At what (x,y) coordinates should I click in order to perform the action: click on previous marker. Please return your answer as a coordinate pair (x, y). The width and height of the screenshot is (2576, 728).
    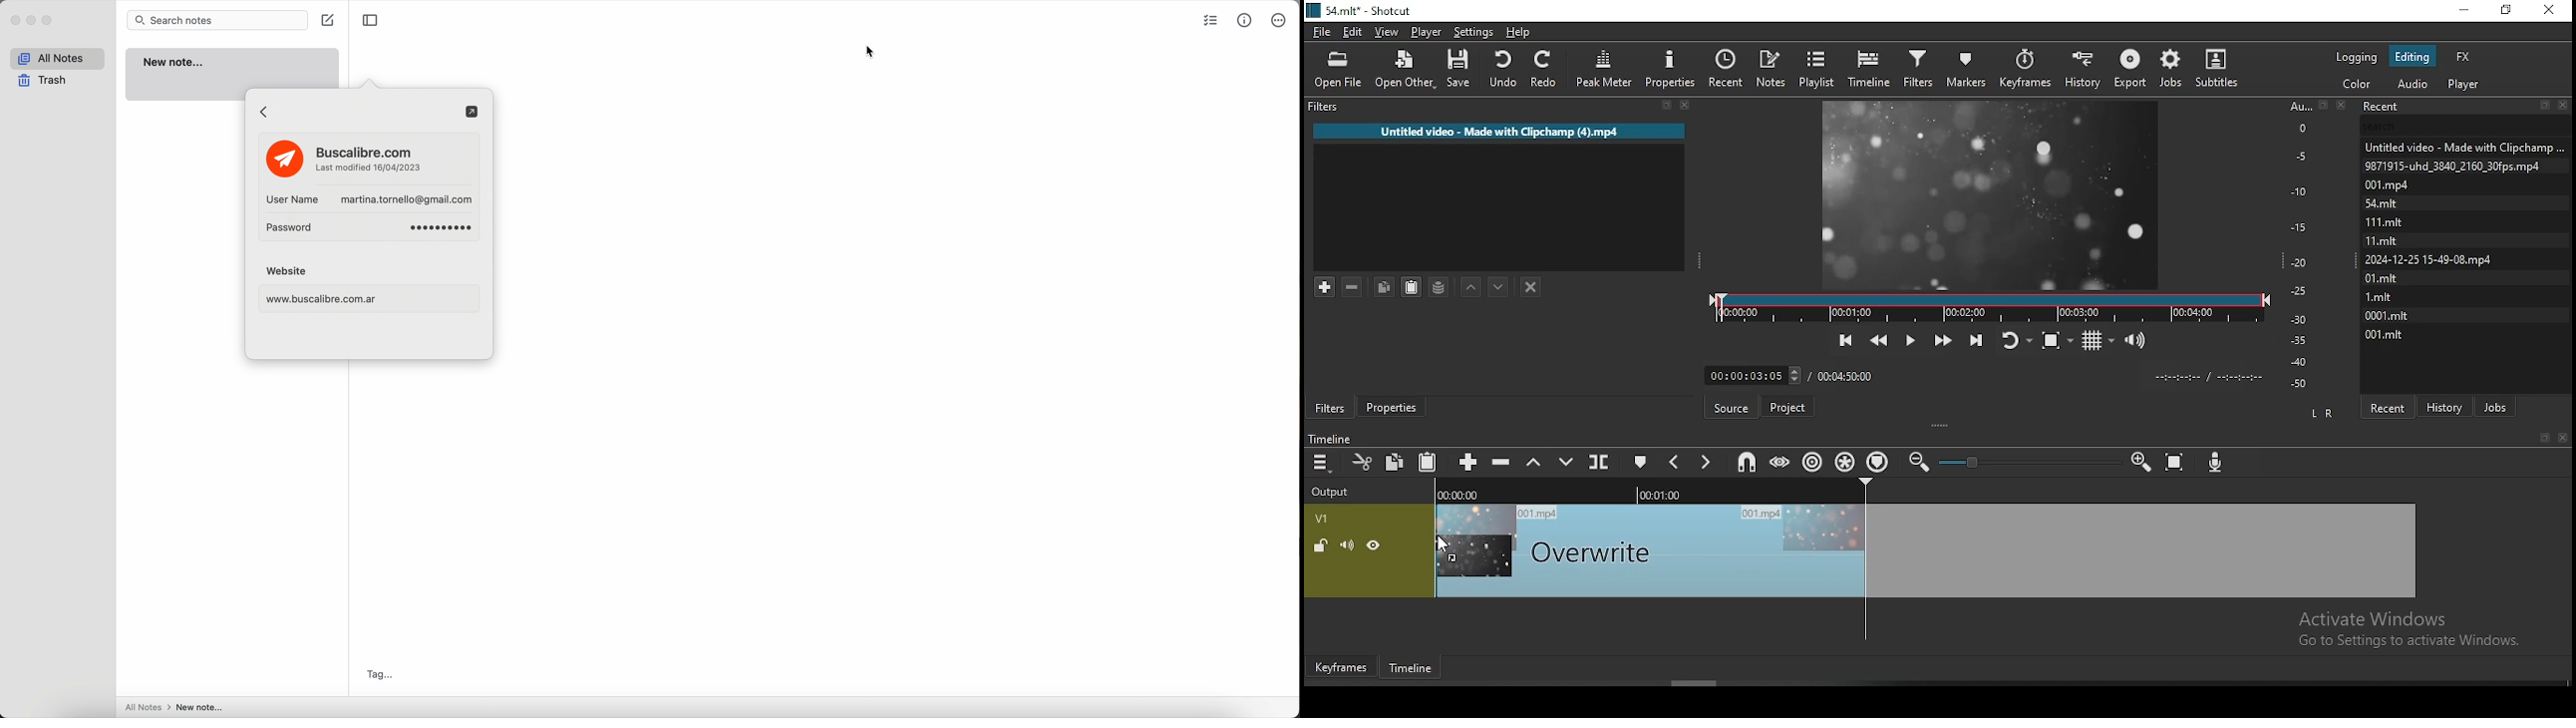
    Looking at the image, I should click on (1676, 464).